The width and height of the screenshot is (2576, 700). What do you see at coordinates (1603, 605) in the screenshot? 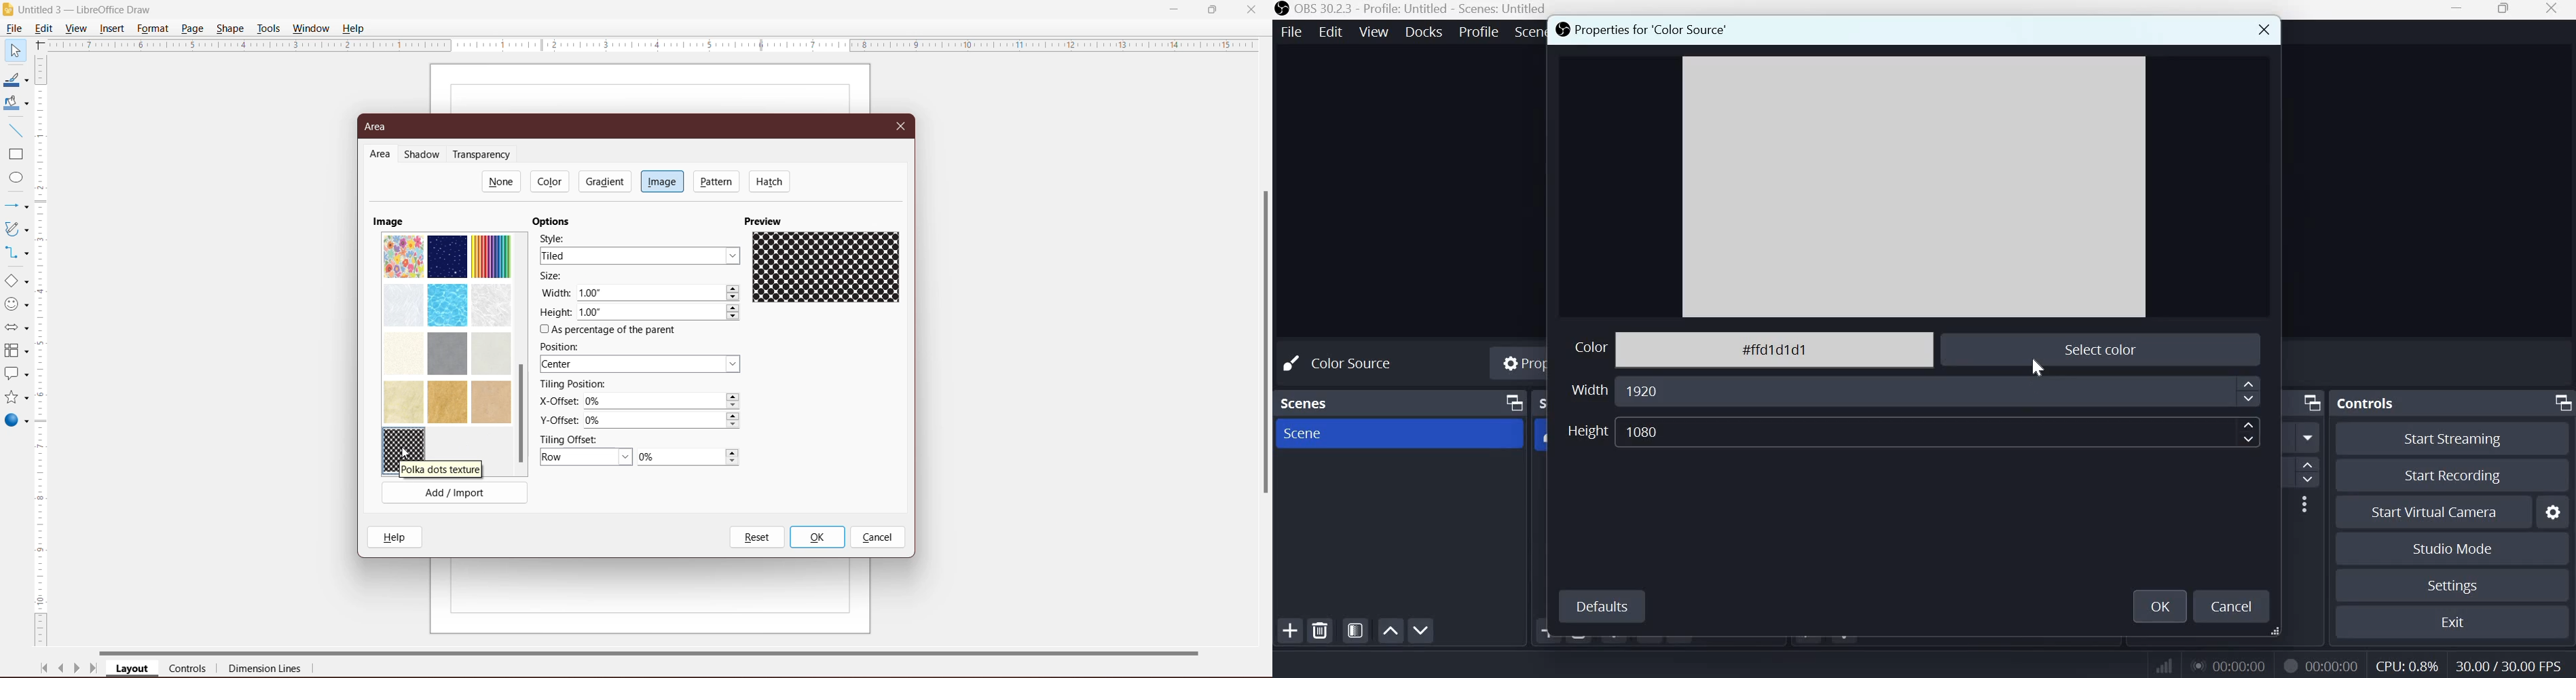
I see `Defaults` at bounding box center [1603, 605].